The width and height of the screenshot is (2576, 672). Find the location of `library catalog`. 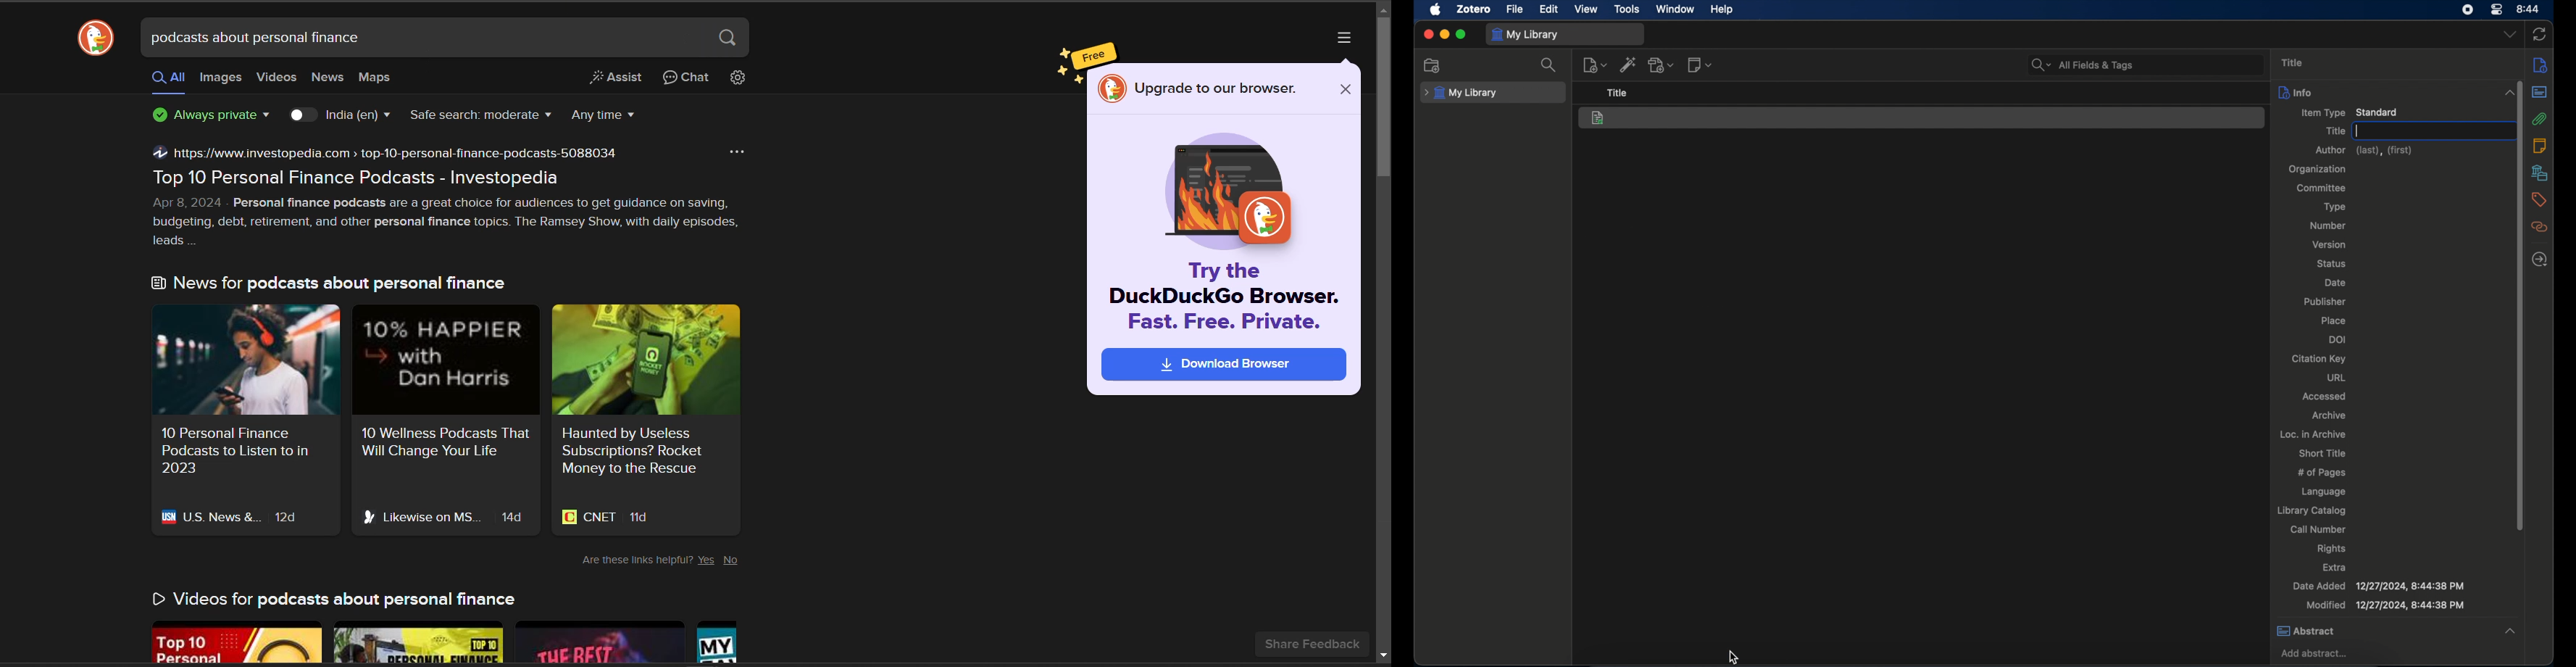

library catalog is located at coordinates (2312, 511).